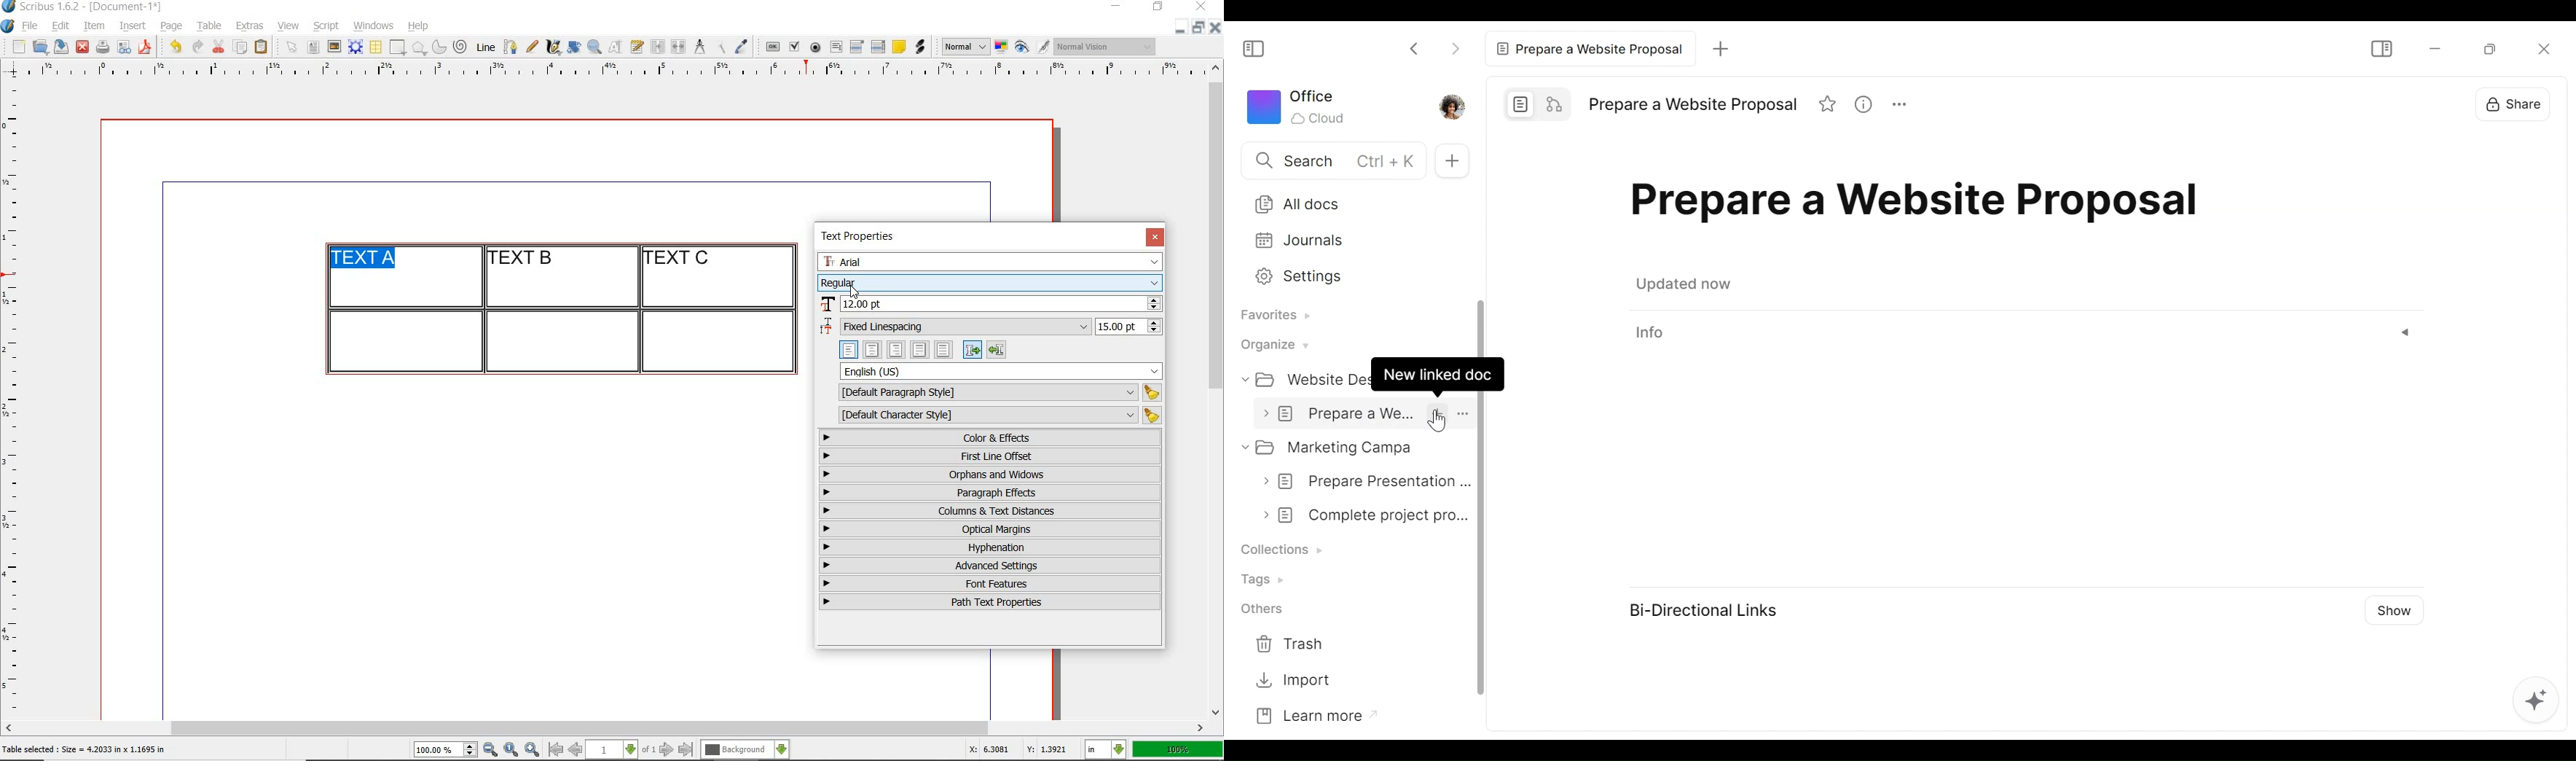 This screenshot has height=784, width=2576. What do you see at coordinates (399, 48) in the screenshot?
I see `shape` at bounding box center [399, 48].